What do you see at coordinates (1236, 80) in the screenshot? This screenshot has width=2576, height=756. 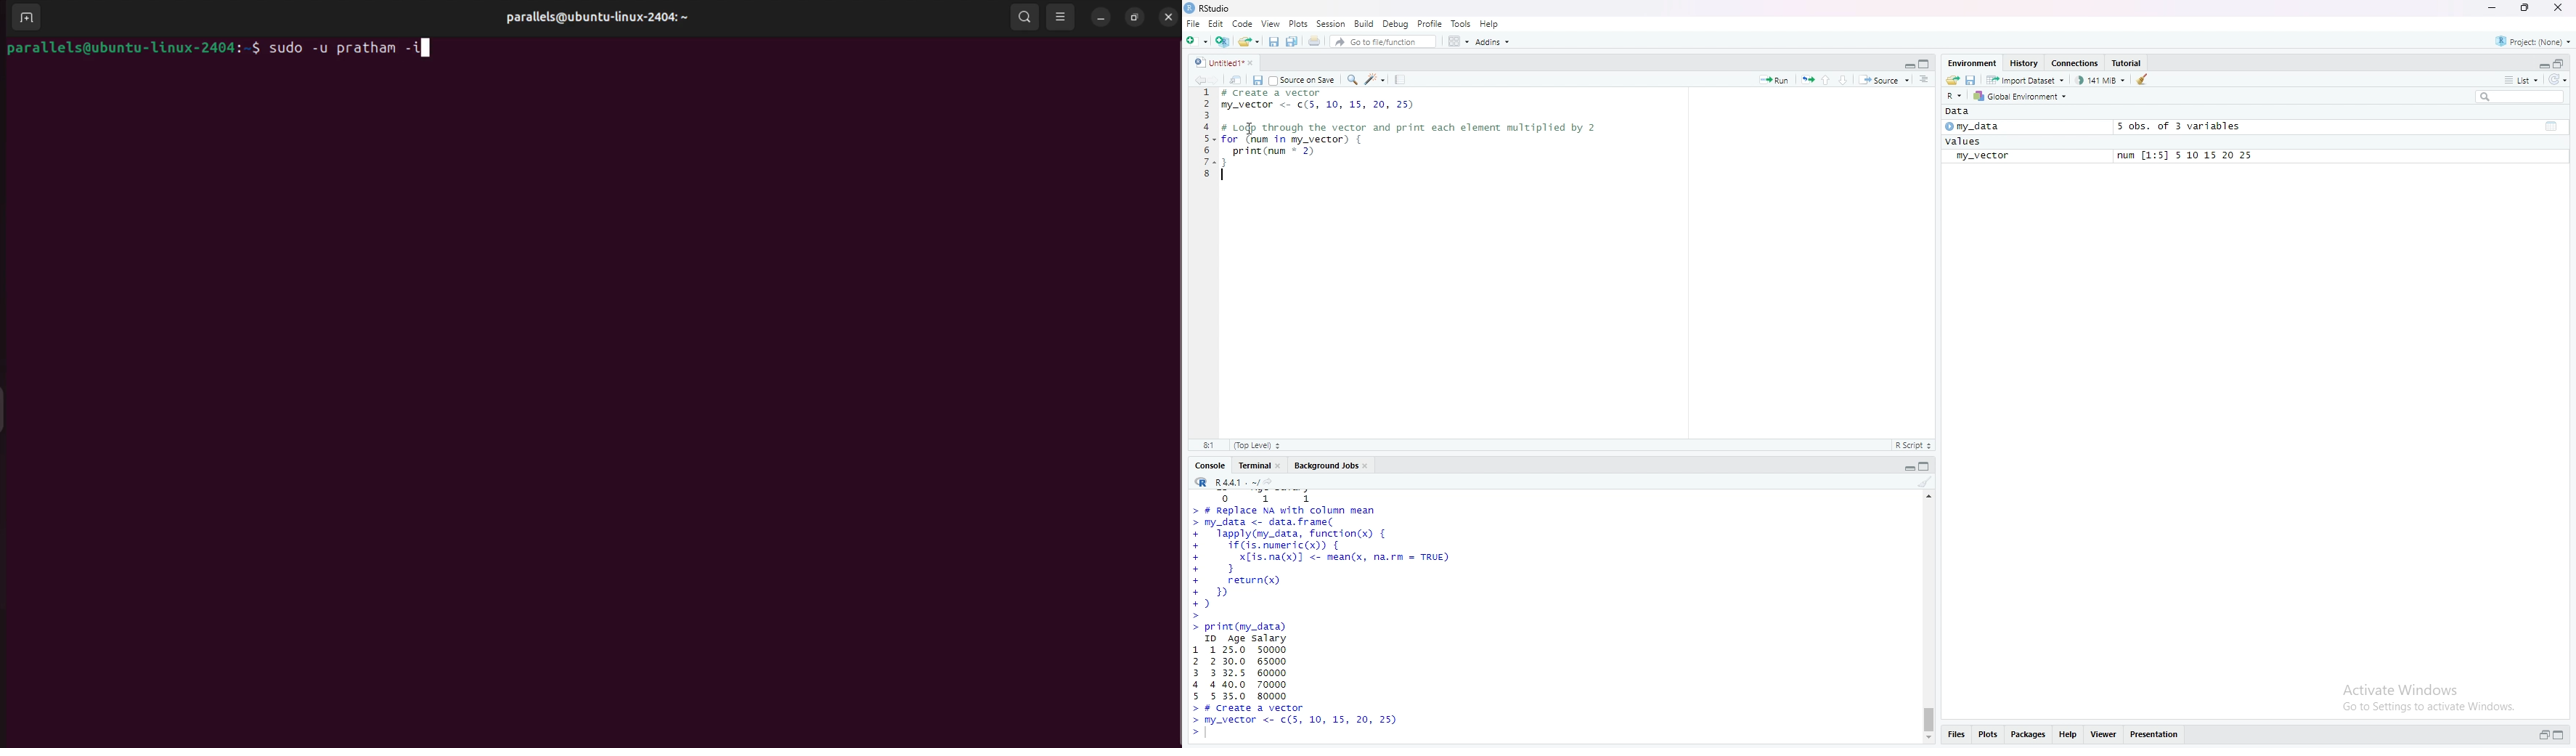 I see `show in new window` at bounding box center [1236, 80].